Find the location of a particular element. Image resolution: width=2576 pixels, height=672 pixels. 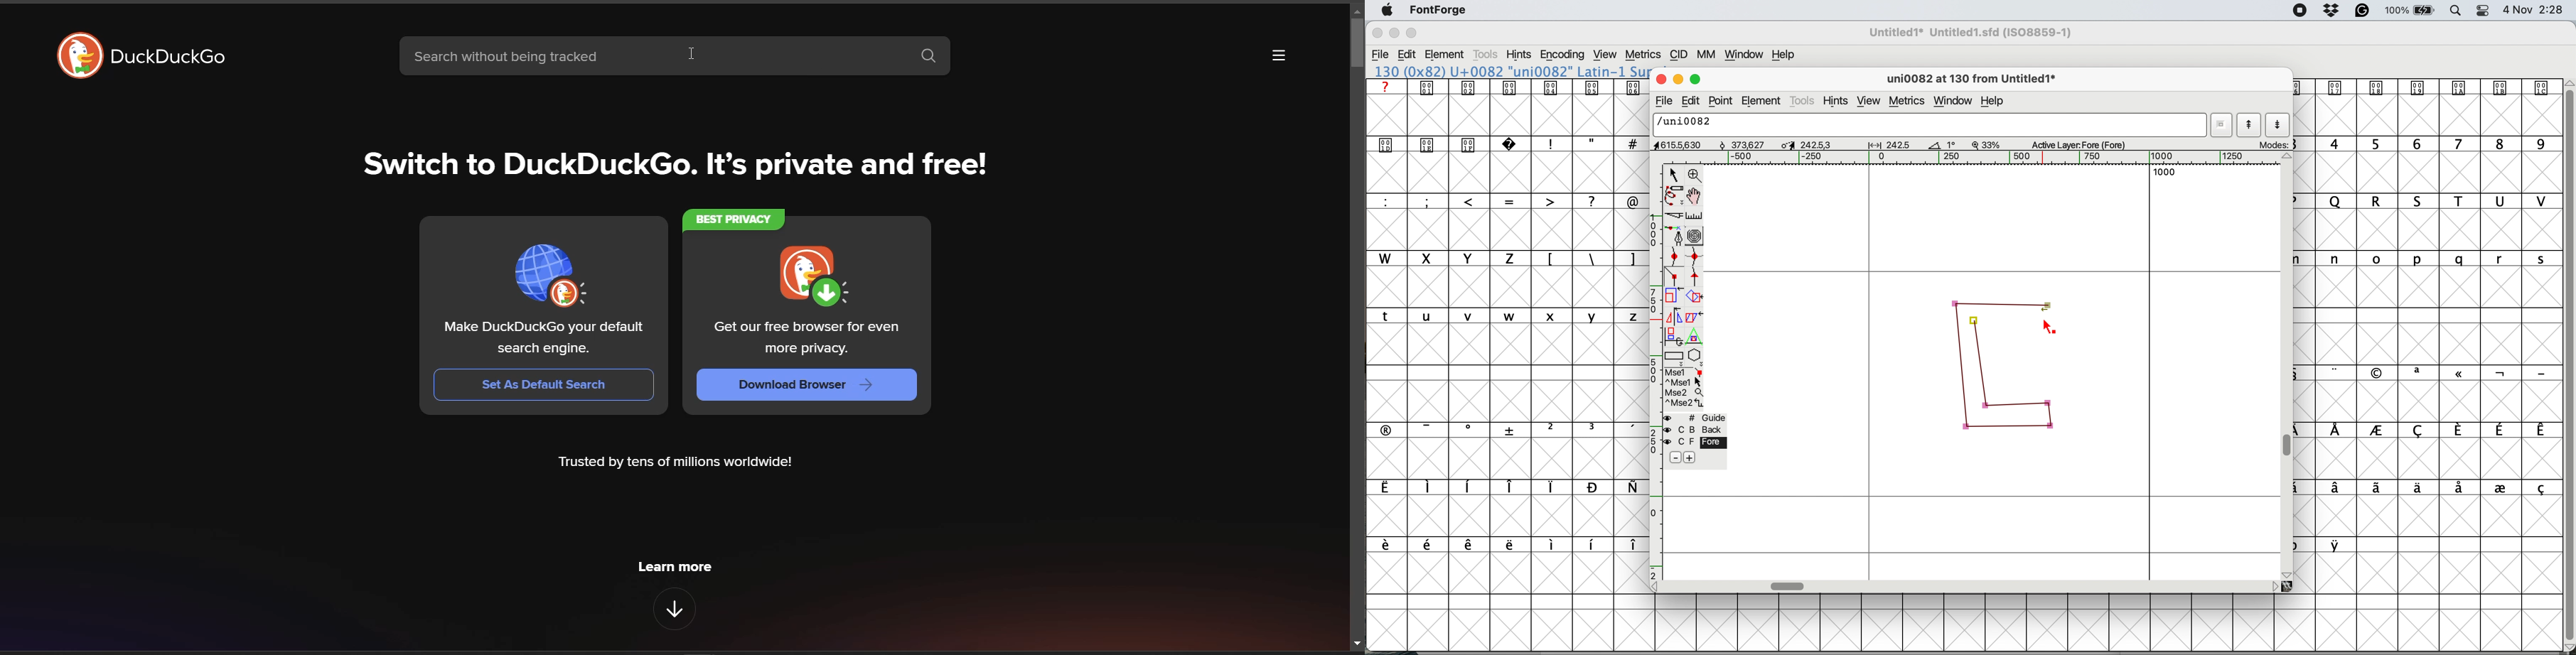

skew the selection is located at coordinates (1692, 316).